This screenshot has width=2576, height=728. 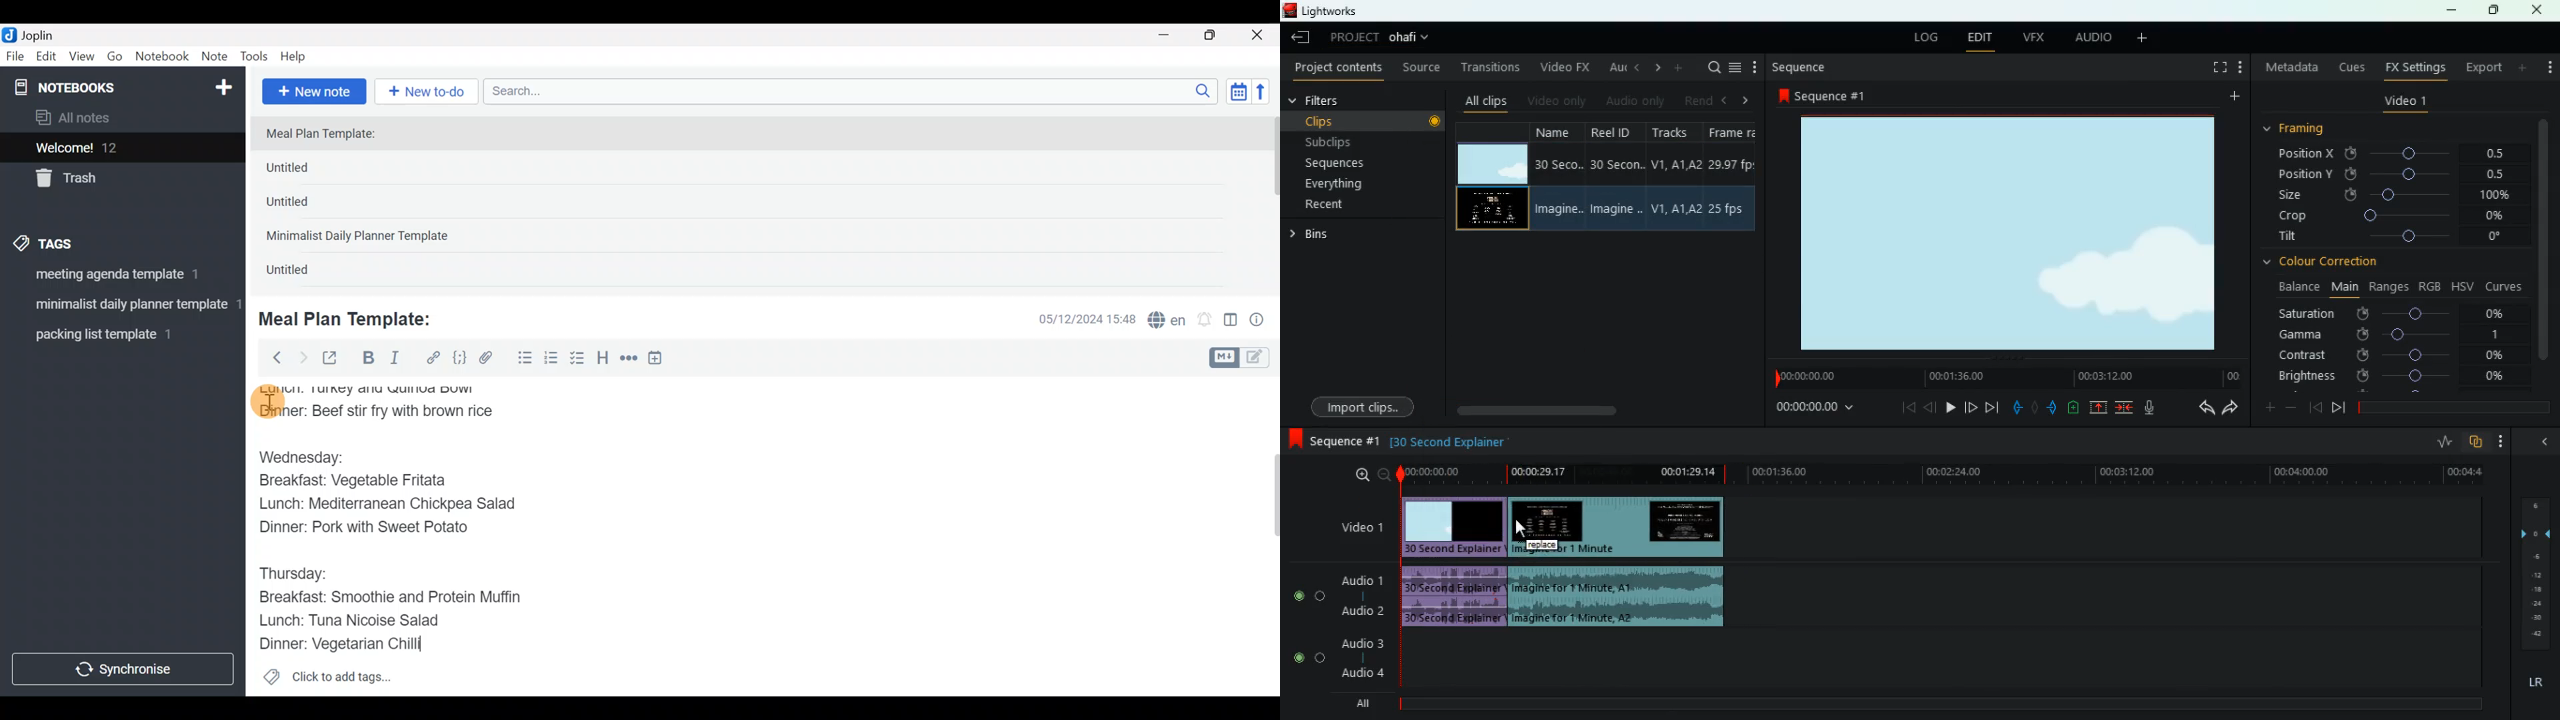 What do you see at coordinates (119, 278) in the screenshot?
I see `Tag 1` at bounding box center [119, 278].